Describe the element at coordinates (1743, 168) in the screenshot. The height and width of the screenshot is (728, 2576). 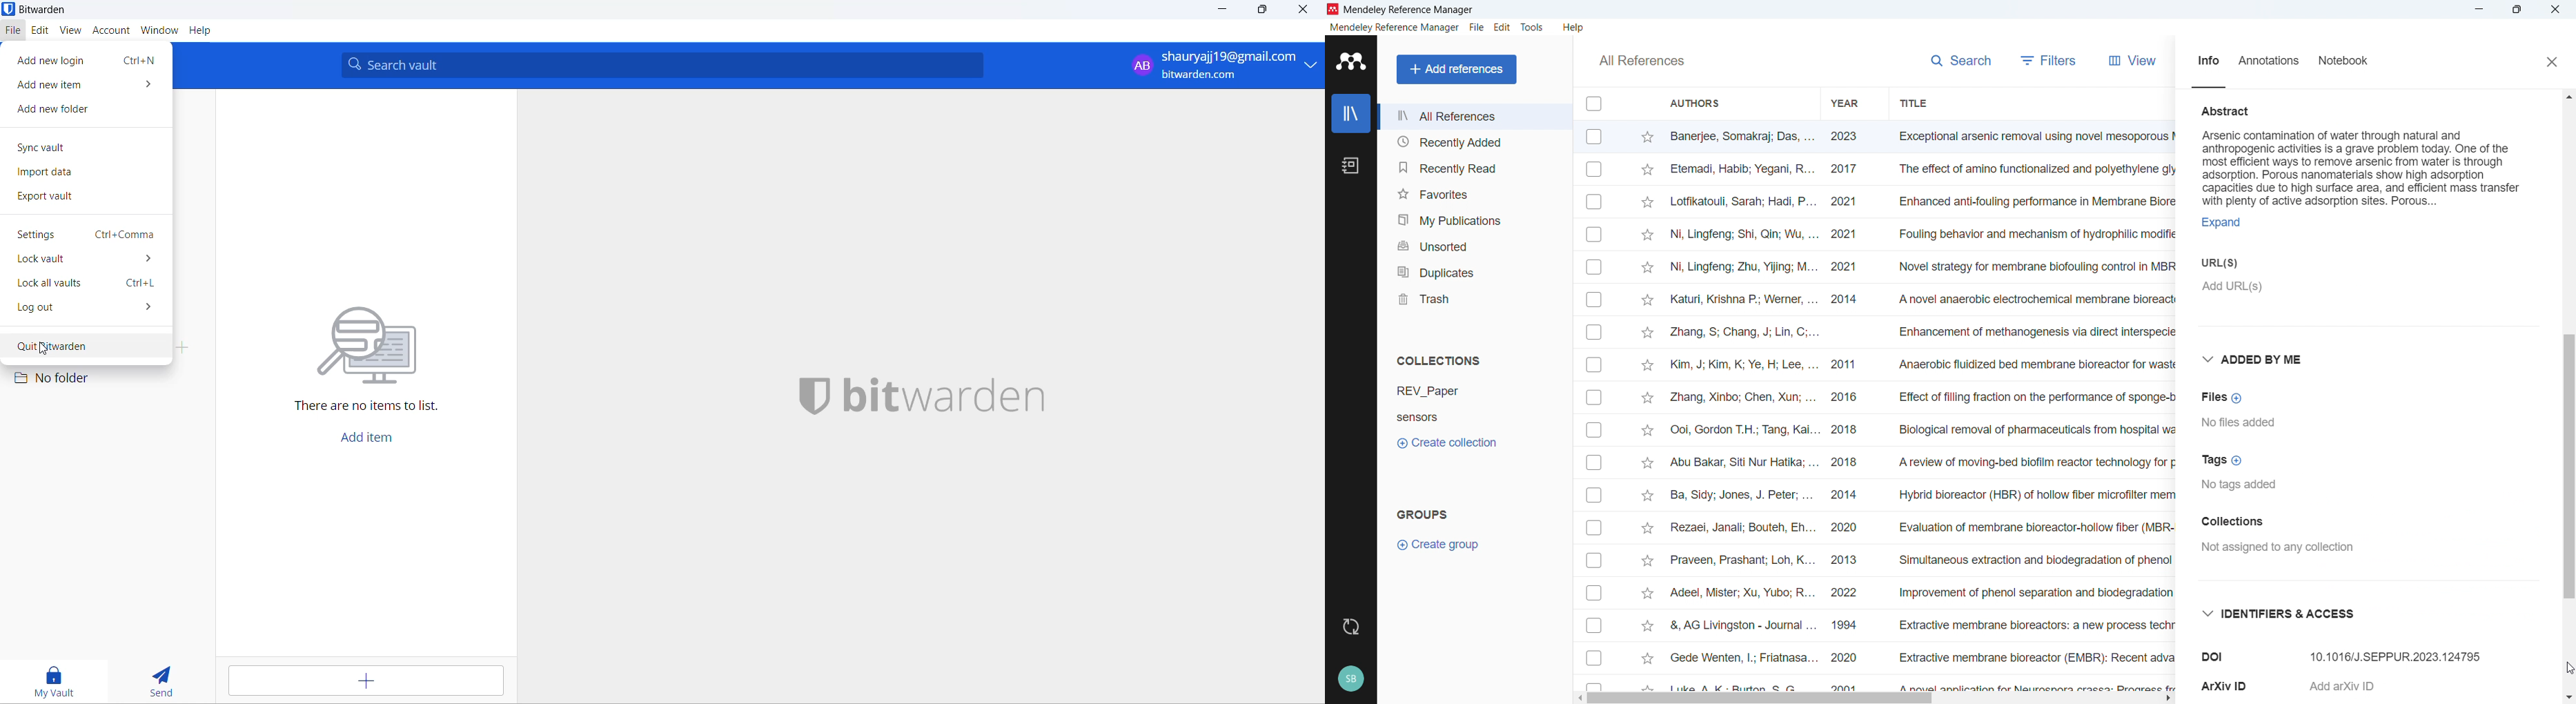
I see `etemadi,habib,yegani,r` at that location.